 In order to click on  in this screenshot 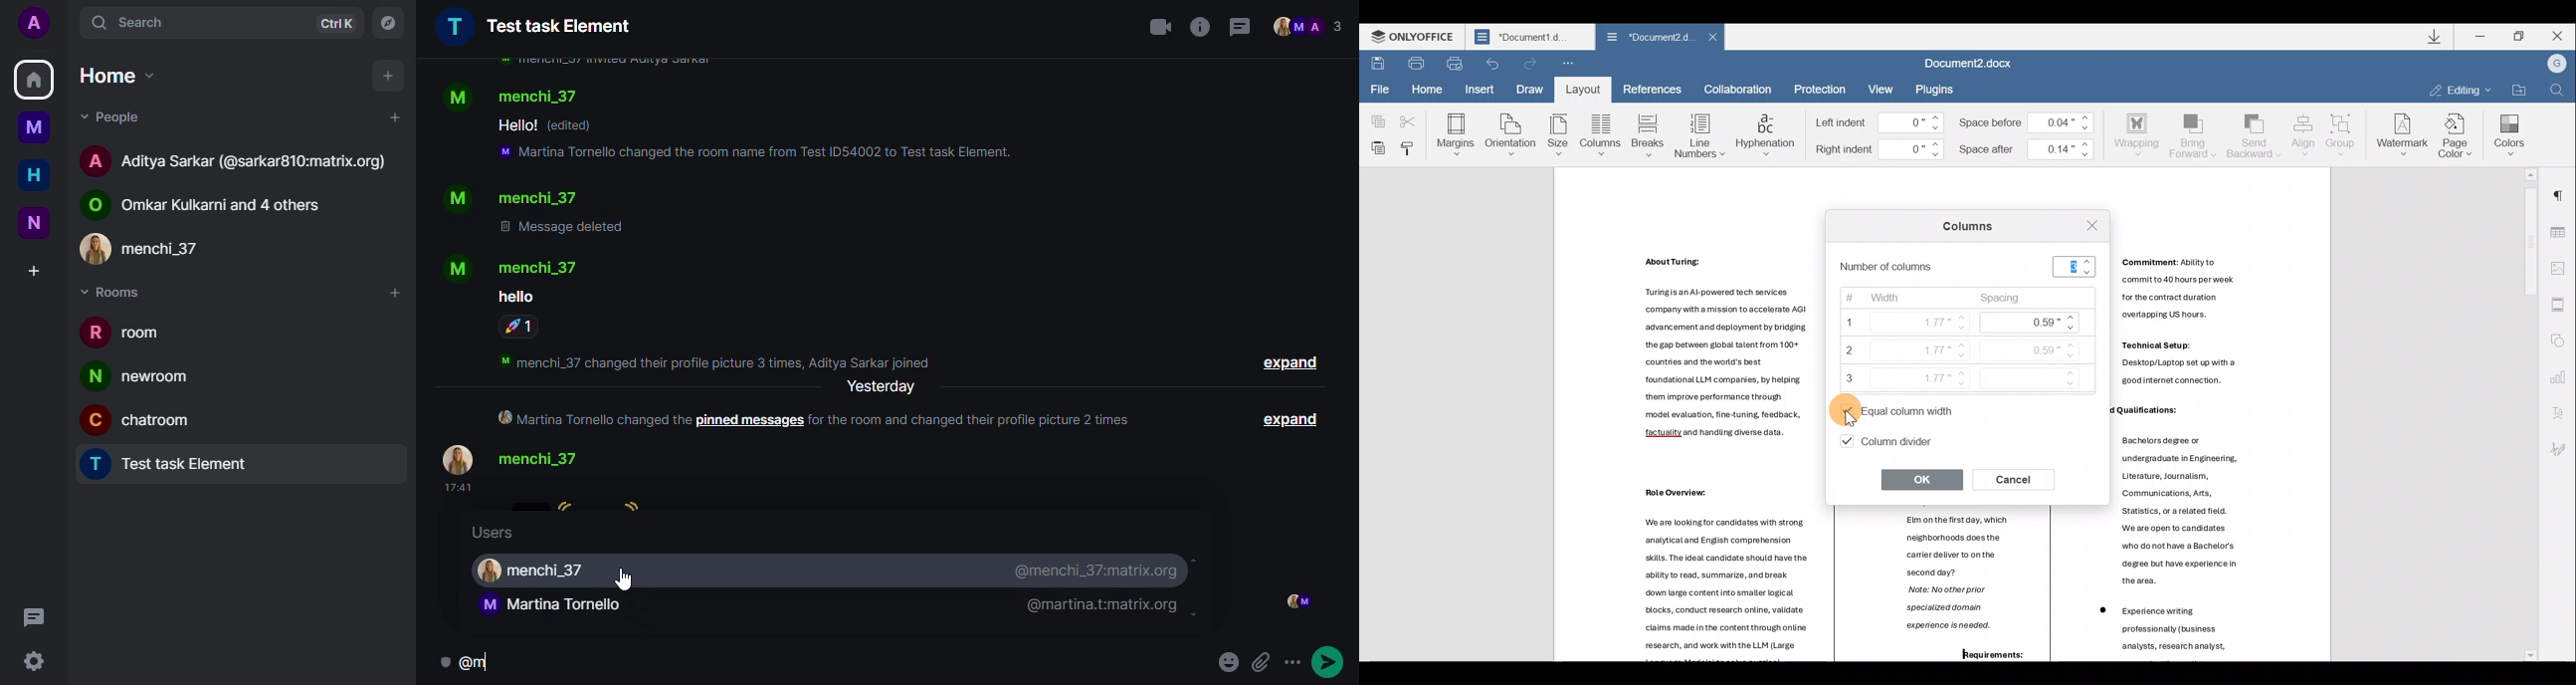, I will do `click(1679, 495)`.